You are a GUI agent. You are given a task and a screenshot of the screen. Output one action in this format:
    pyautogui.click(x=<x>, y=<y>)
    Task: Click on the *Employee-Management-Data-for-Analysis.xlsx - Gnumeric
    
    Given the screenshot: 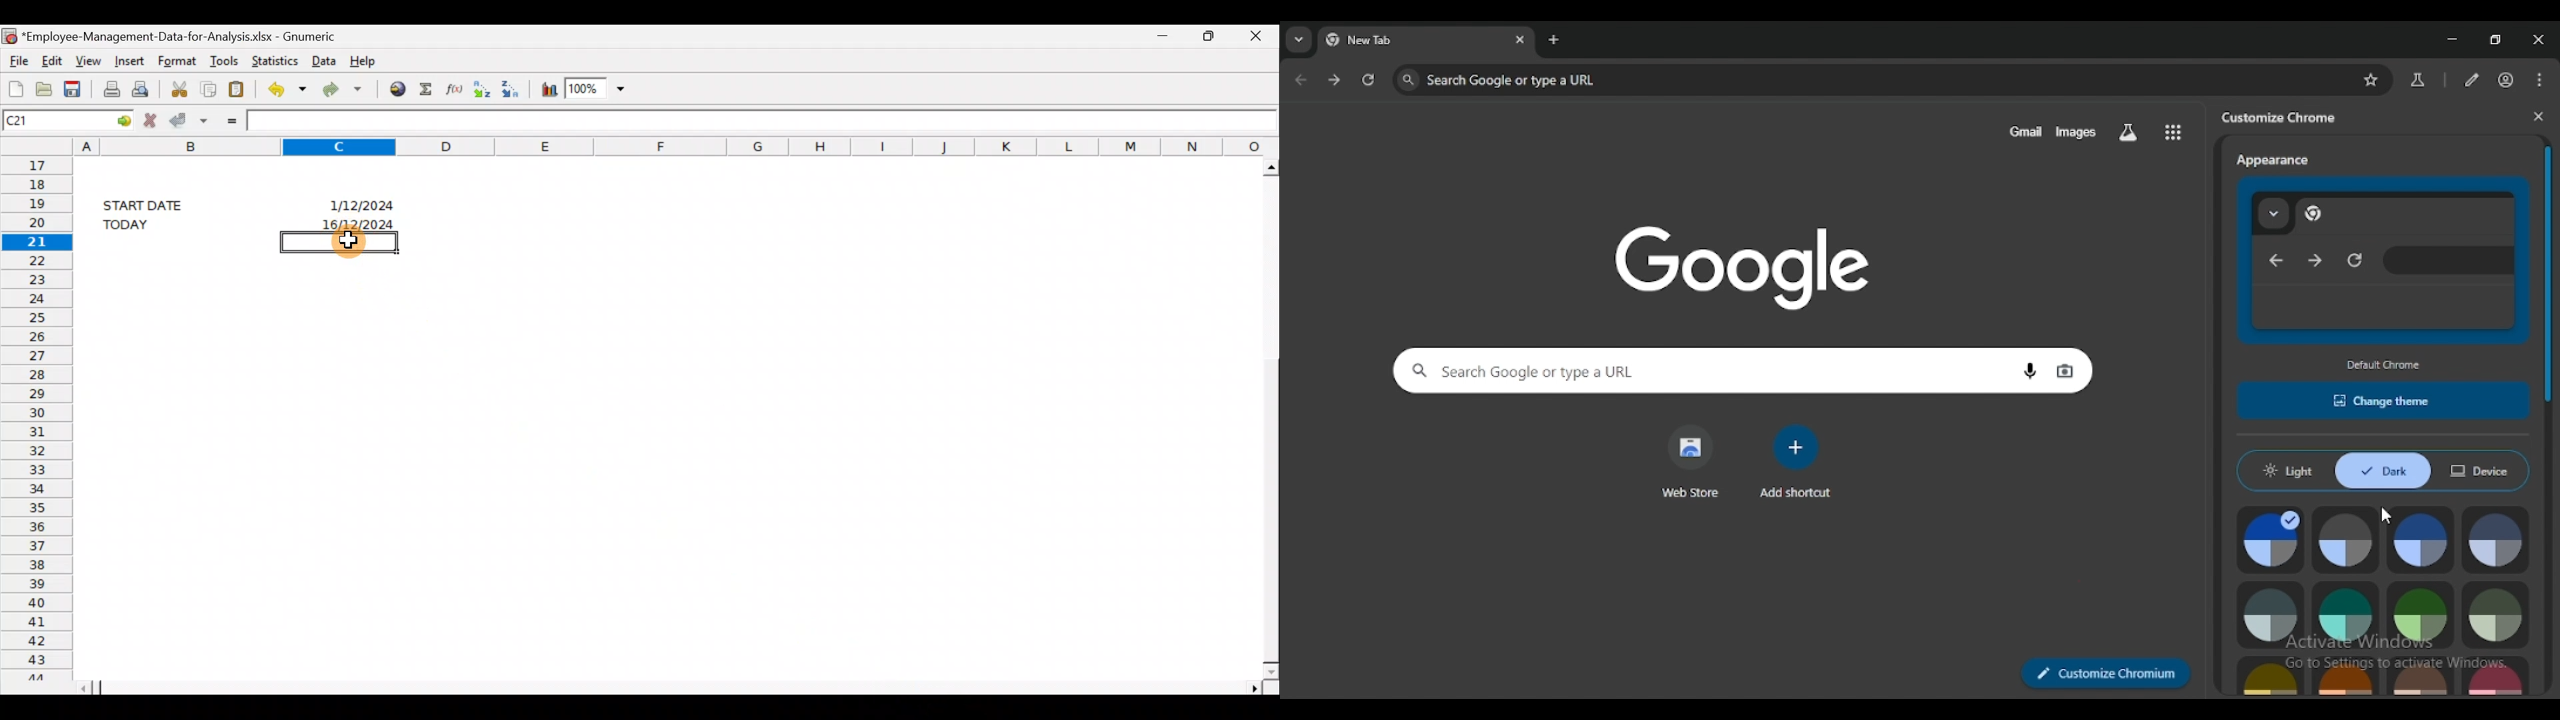 What is the action you would take?
    pyautogui.click(x=181, y=37)
    